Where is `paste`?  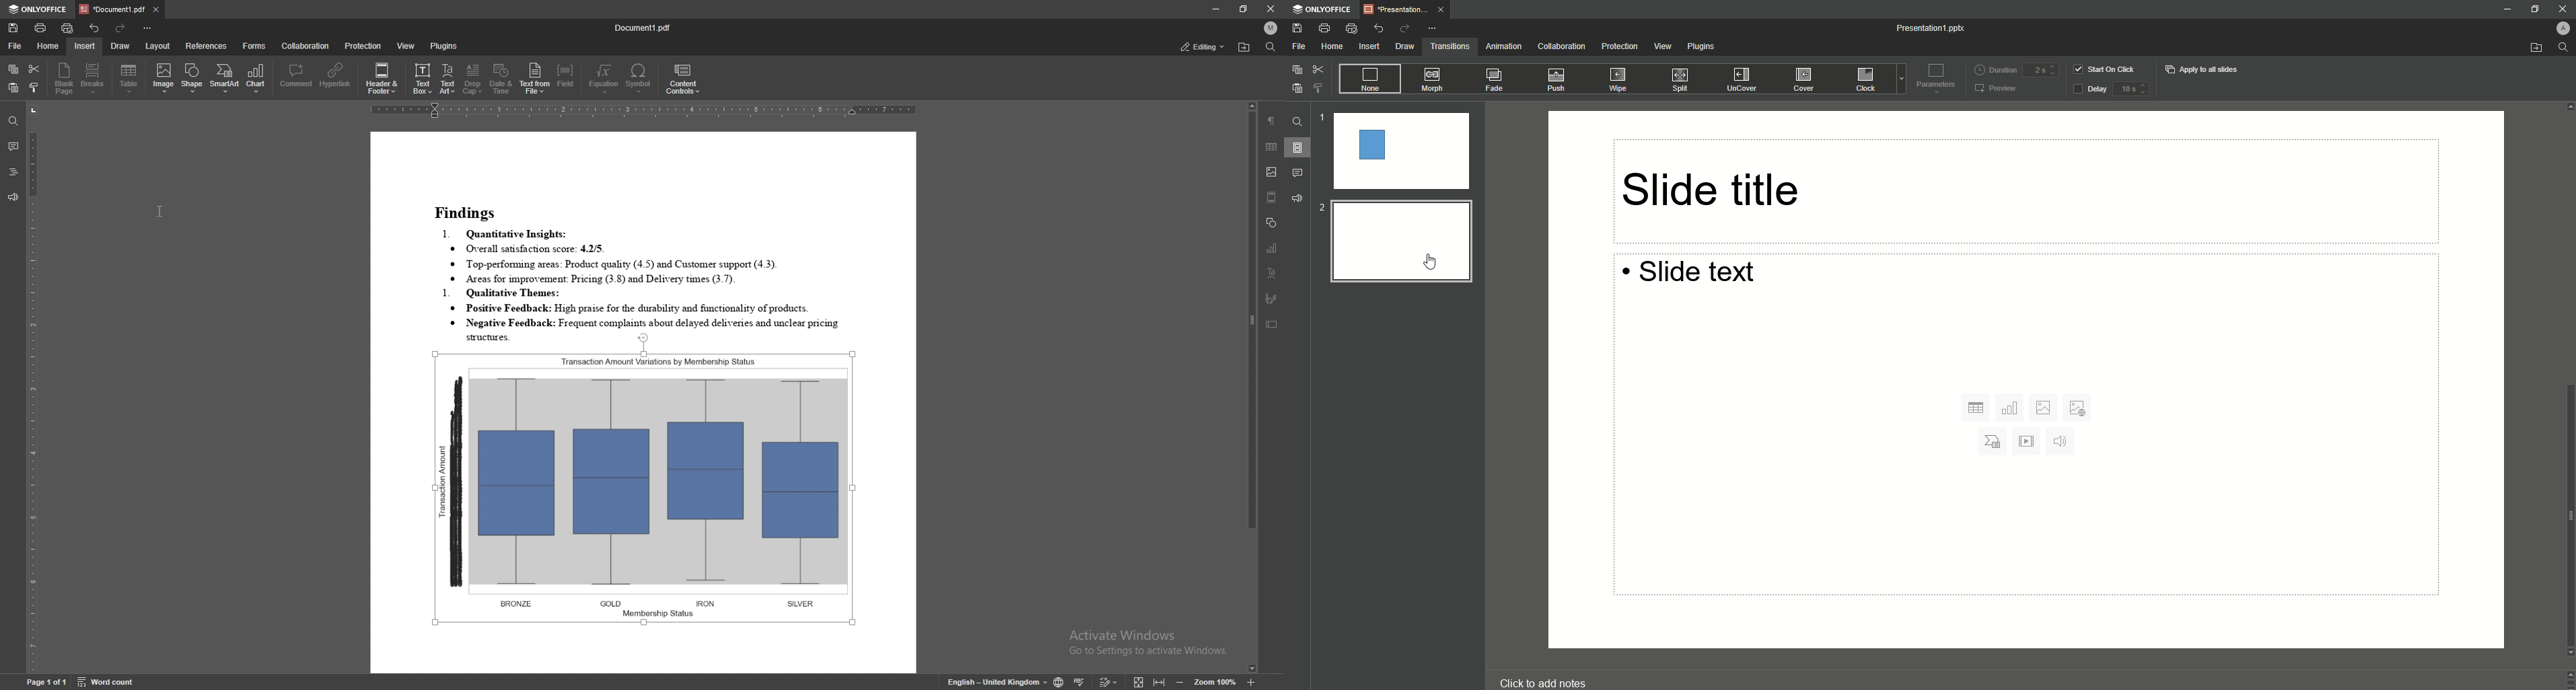 paste is located at coordinates (13, 88).